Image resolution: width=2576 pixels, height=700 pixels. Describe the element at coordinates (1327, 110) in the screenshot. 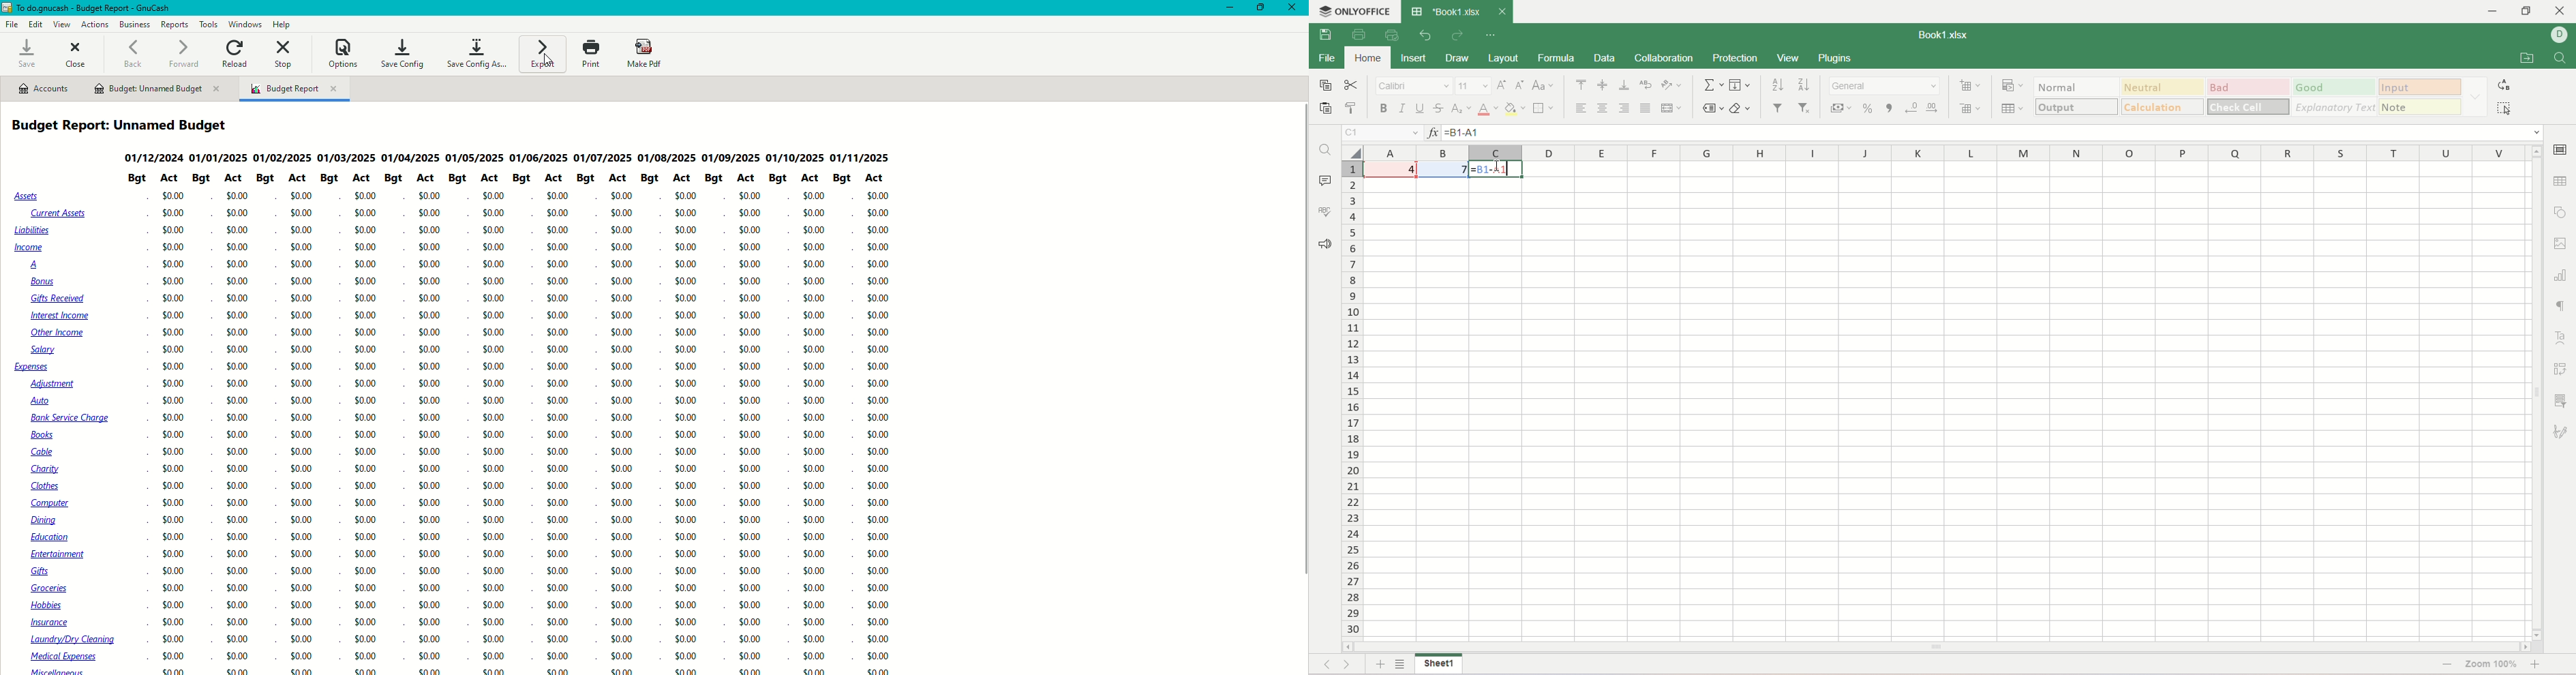

I see `paste` at that location.